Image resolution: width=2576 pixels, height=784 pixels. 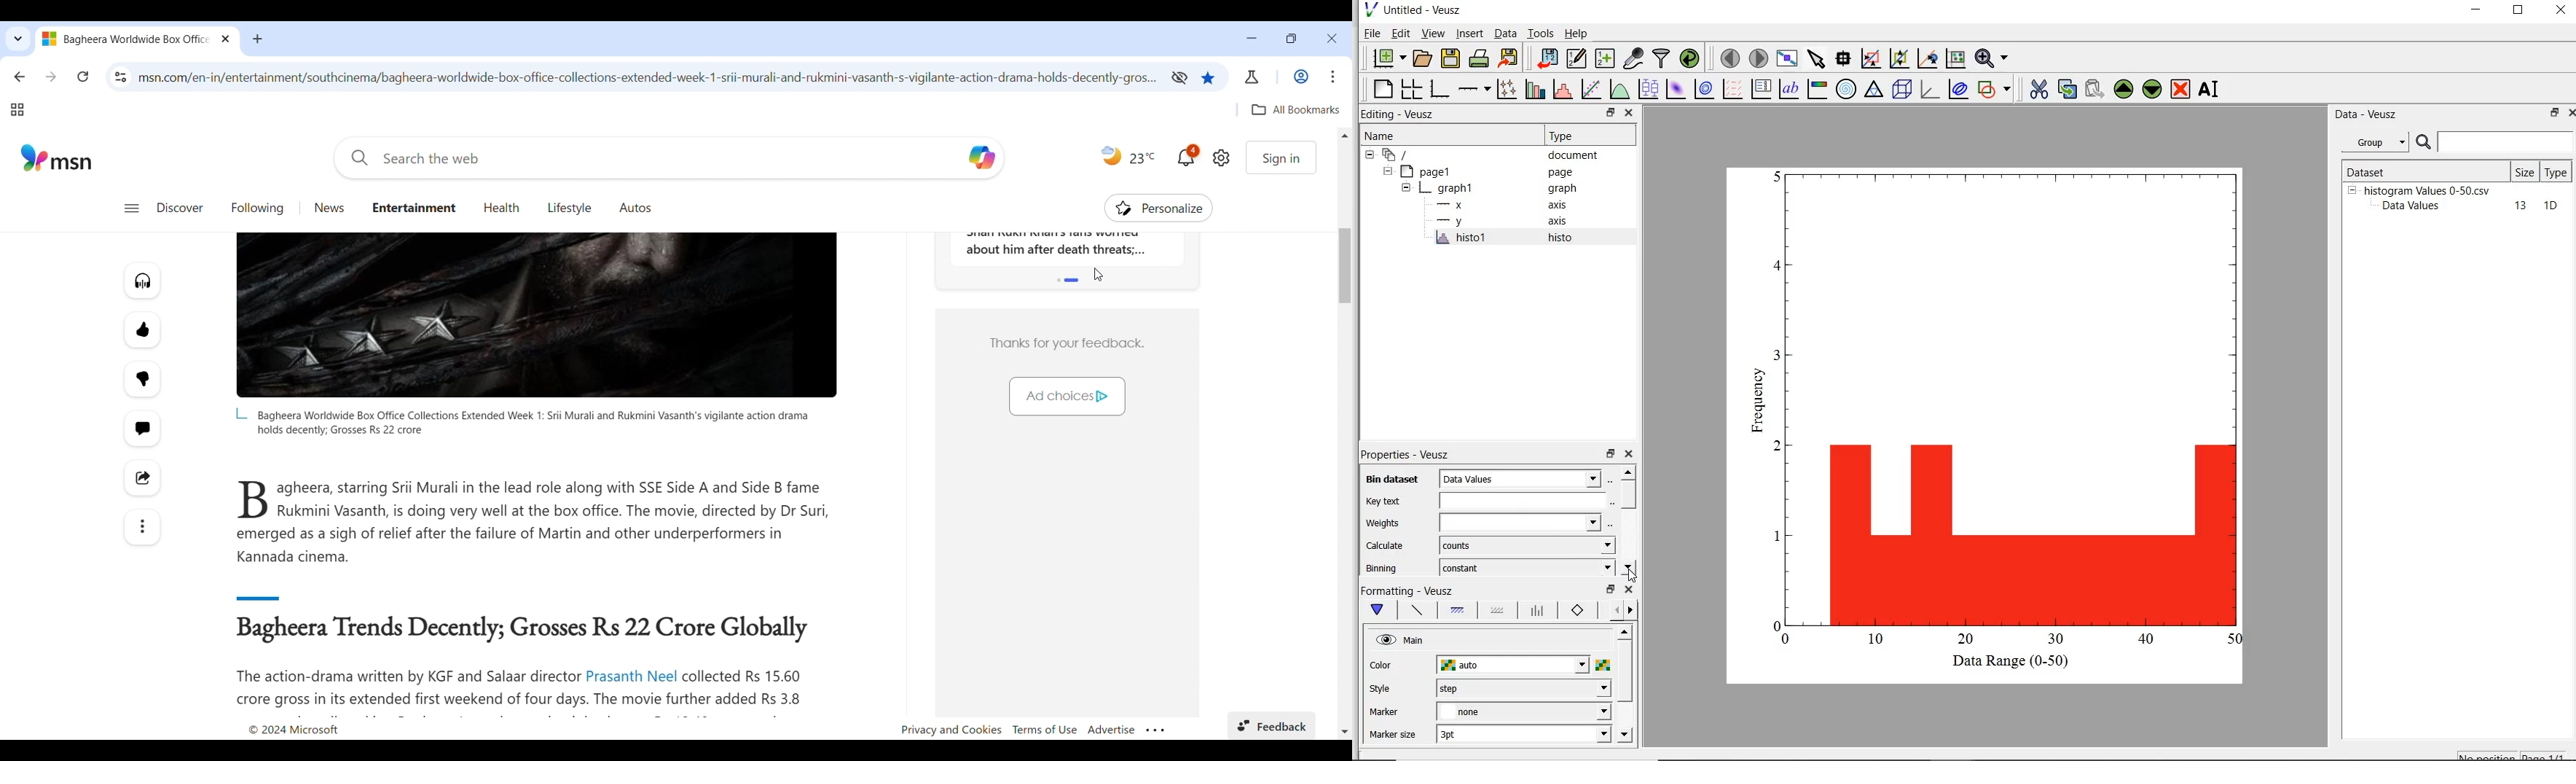 I want to click on click or draw a rectangle to zoom on graph axes, so click(x=1898, y=59).